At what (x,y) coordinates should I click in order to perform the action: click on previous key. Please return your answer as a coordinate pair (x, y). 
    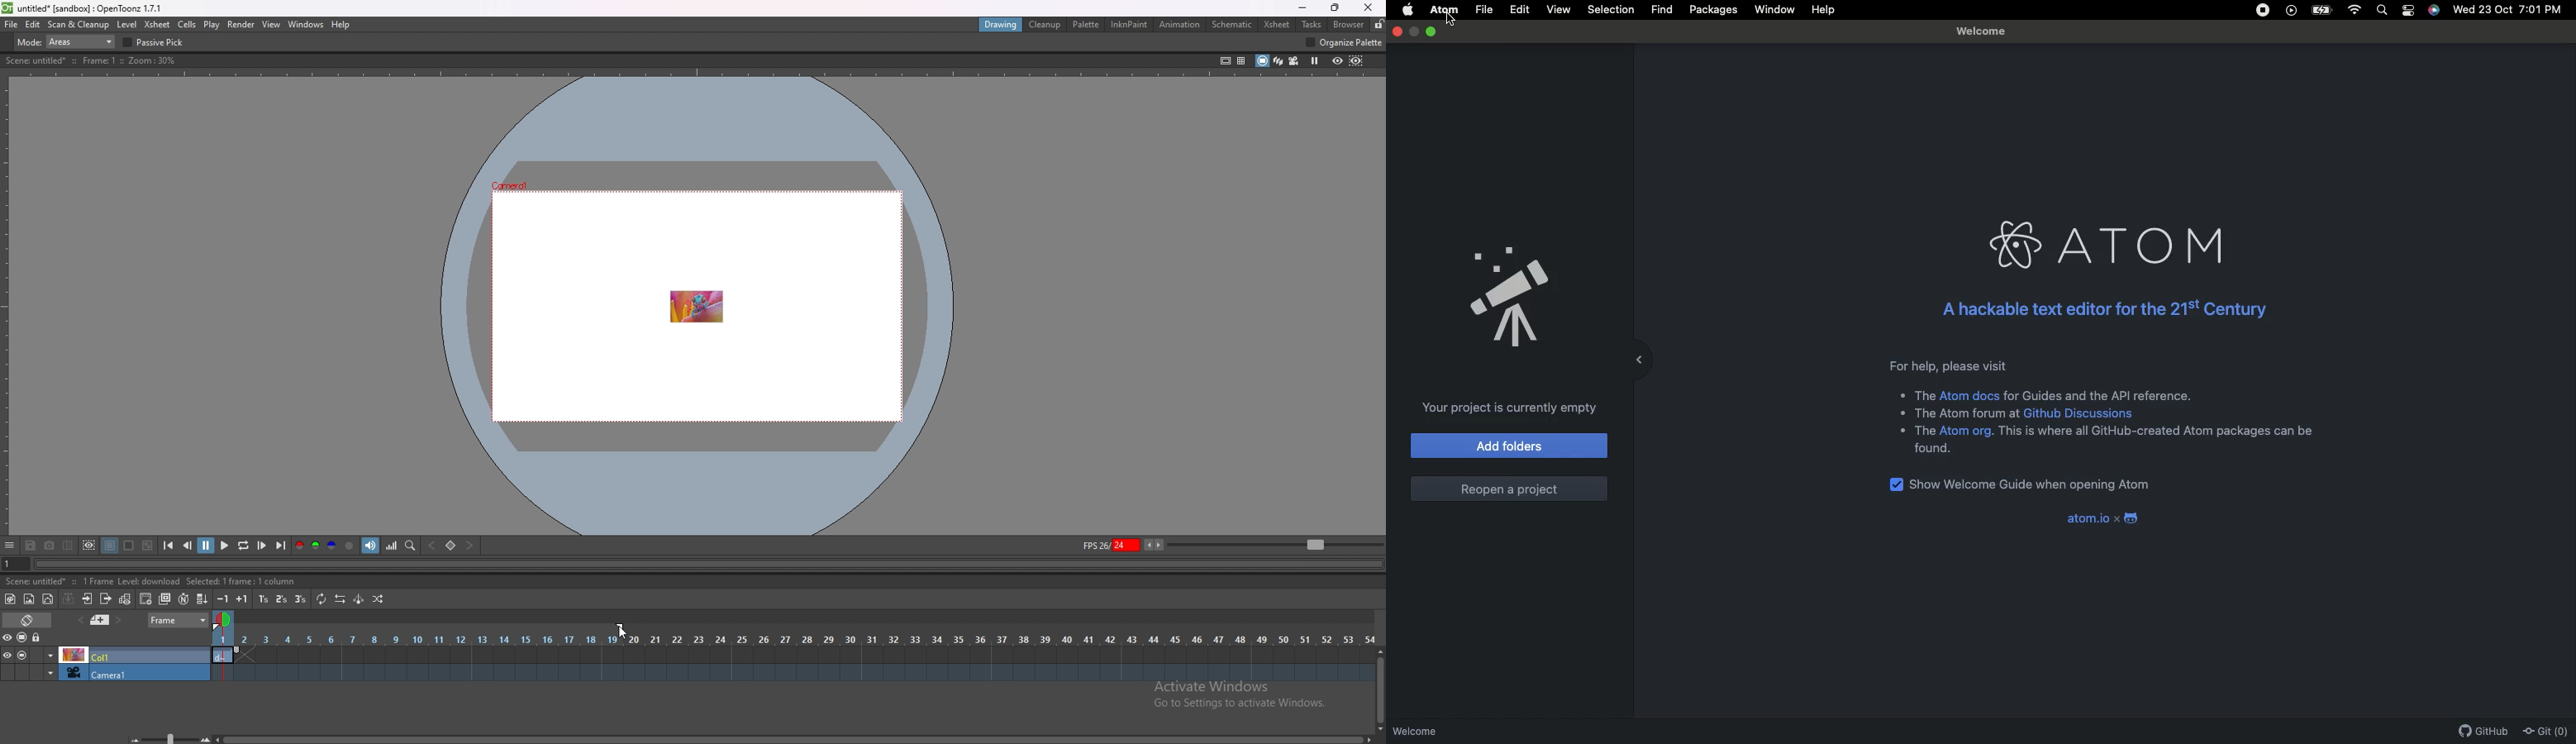
    Looking at the image, I should click on (433, 545).